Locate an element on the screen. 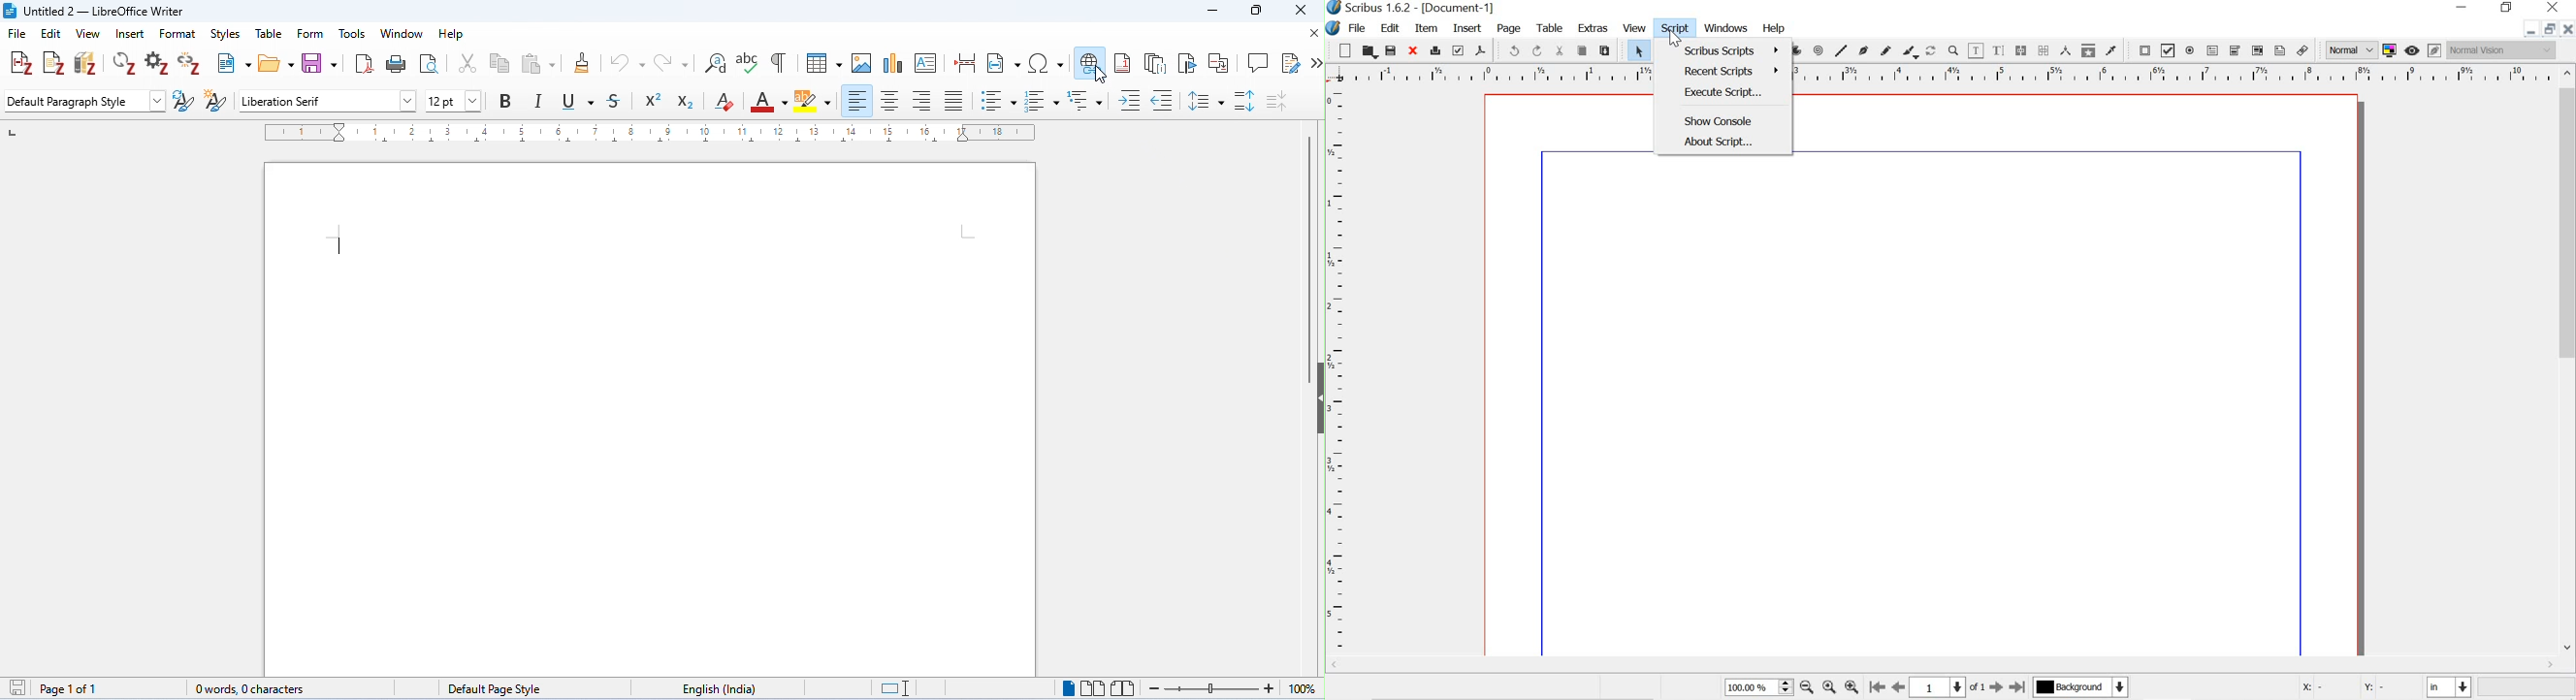 This screenshot has width=2576, height=700. link text frames is located at coordinates (2021, 50).